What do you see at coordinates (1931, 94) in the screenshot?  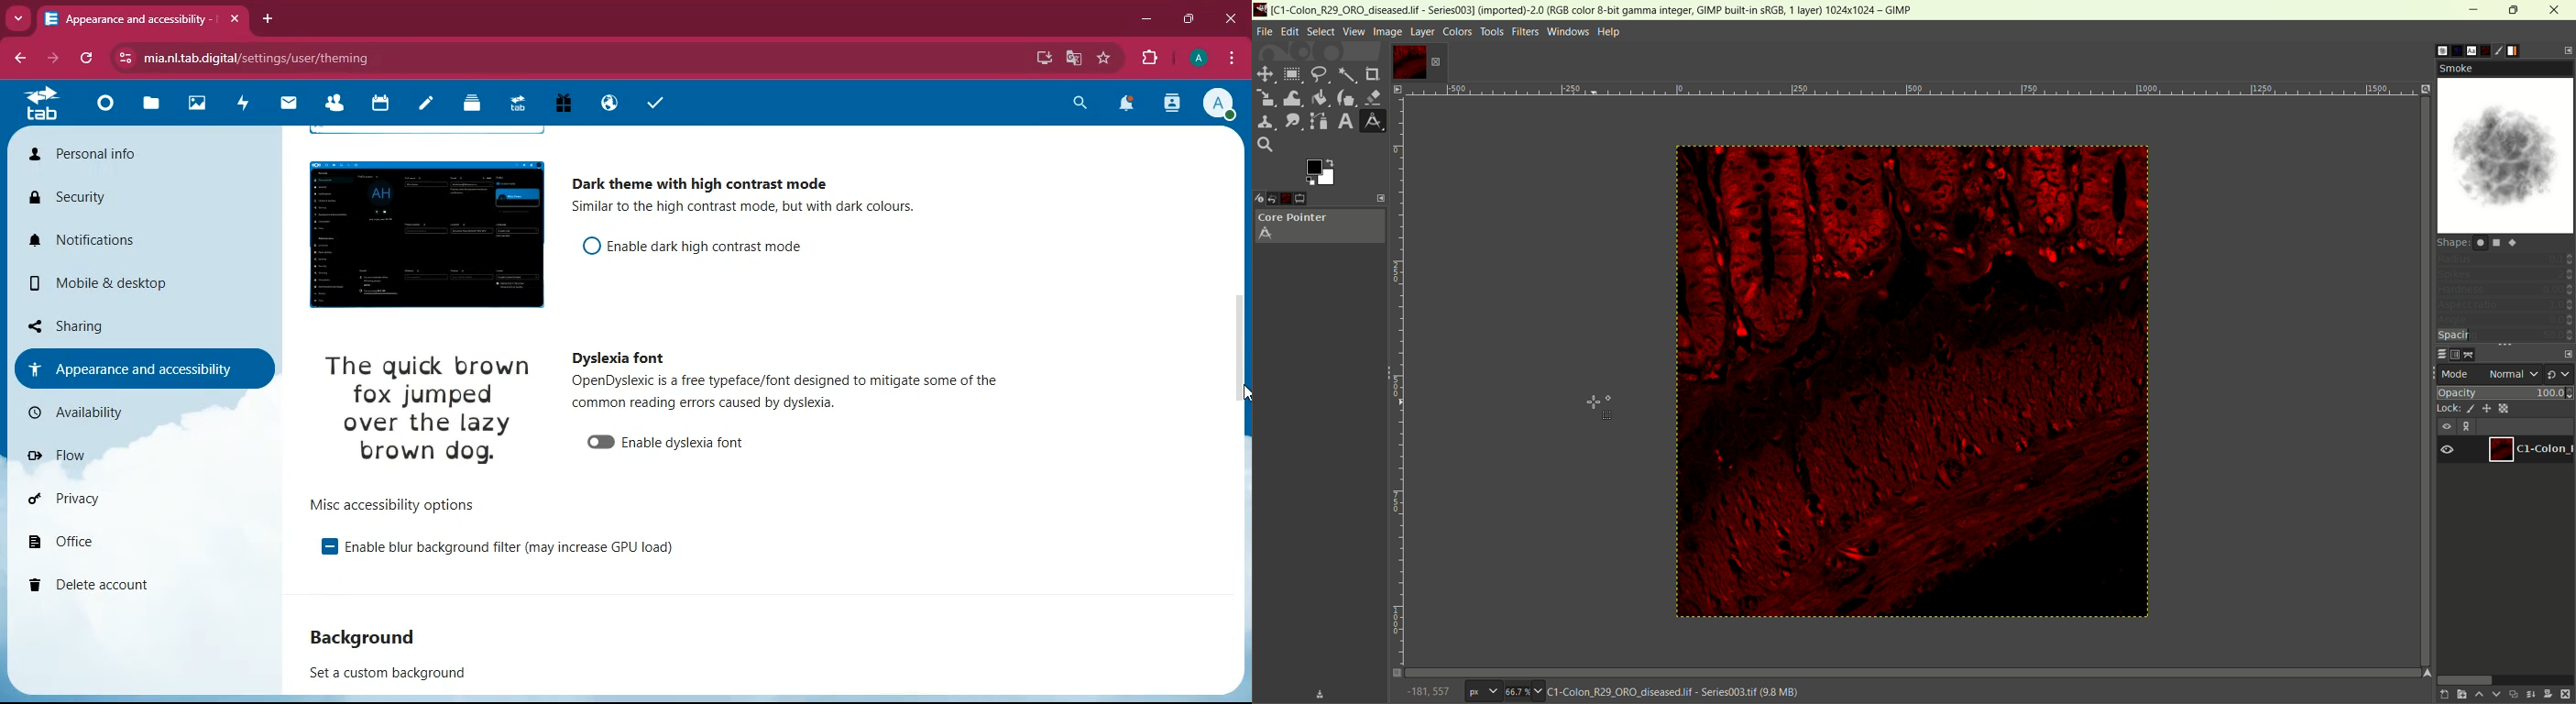 I see `zoom factor` at bounding box center [1931, 94].